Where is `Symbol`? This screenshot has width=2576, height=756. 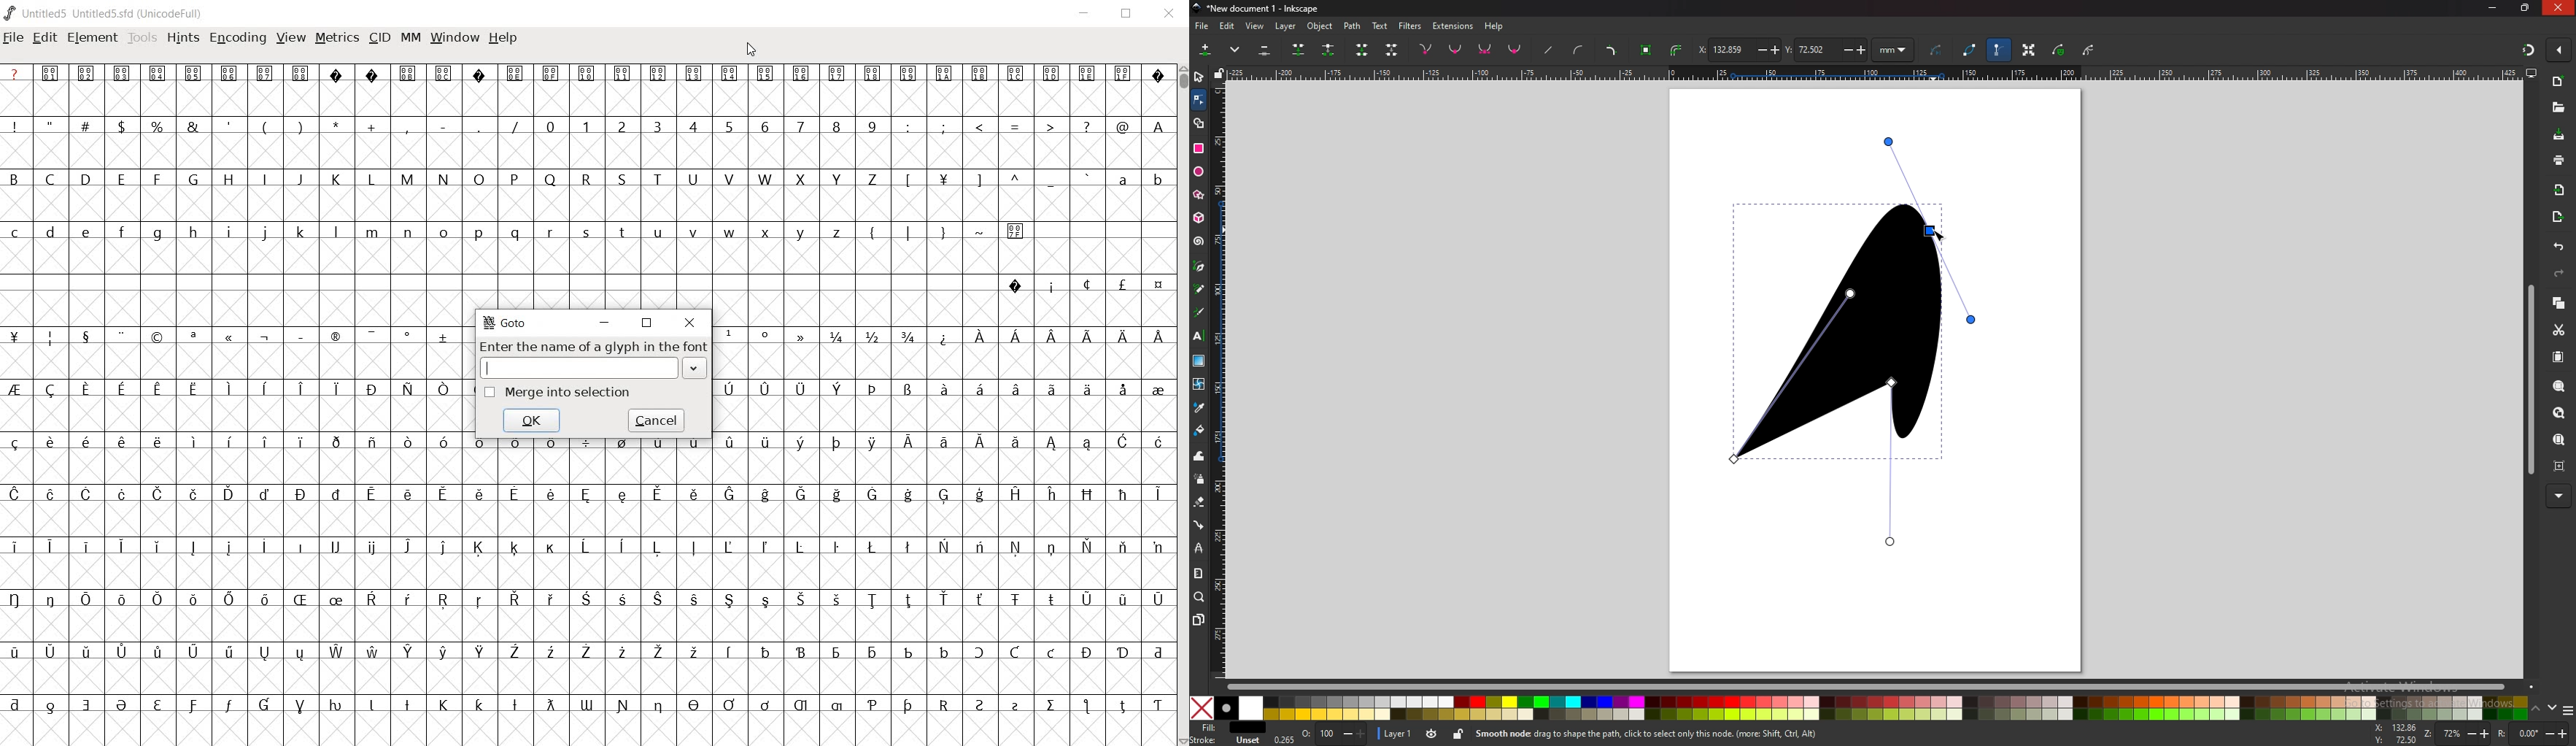 Symbol is located at coordinates (622, 547).